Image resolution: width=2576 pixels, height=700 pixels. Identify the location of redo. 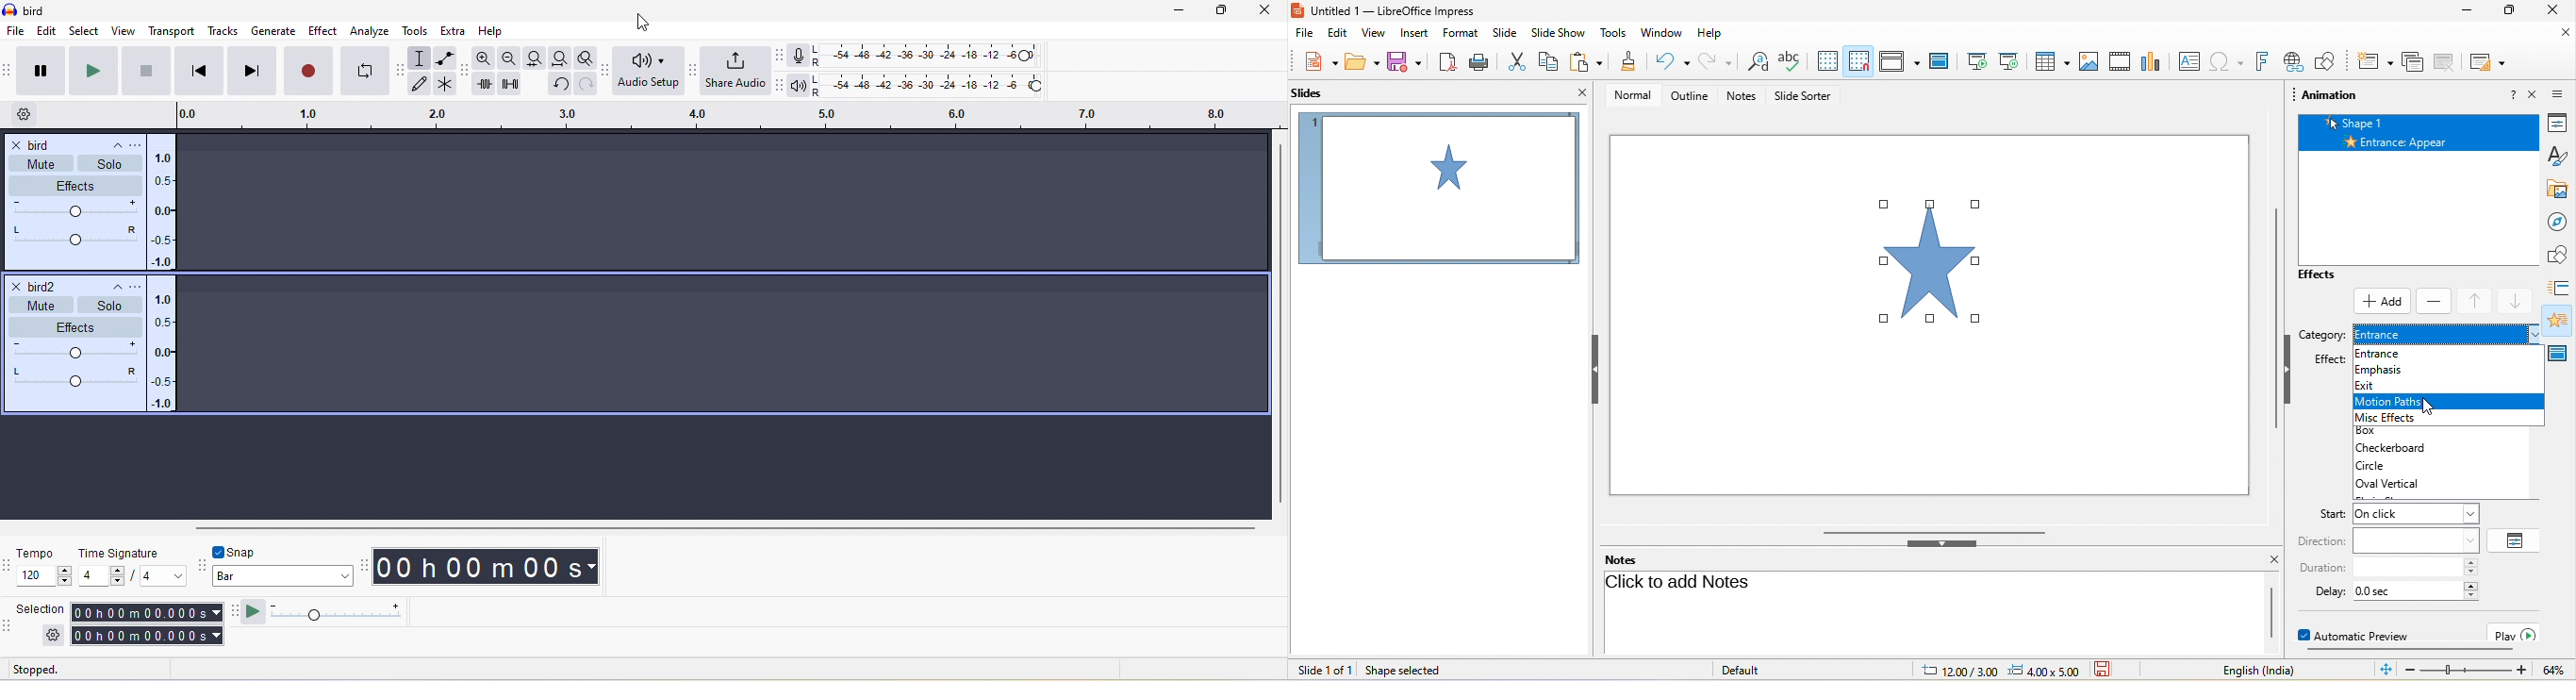
(1713, 61).